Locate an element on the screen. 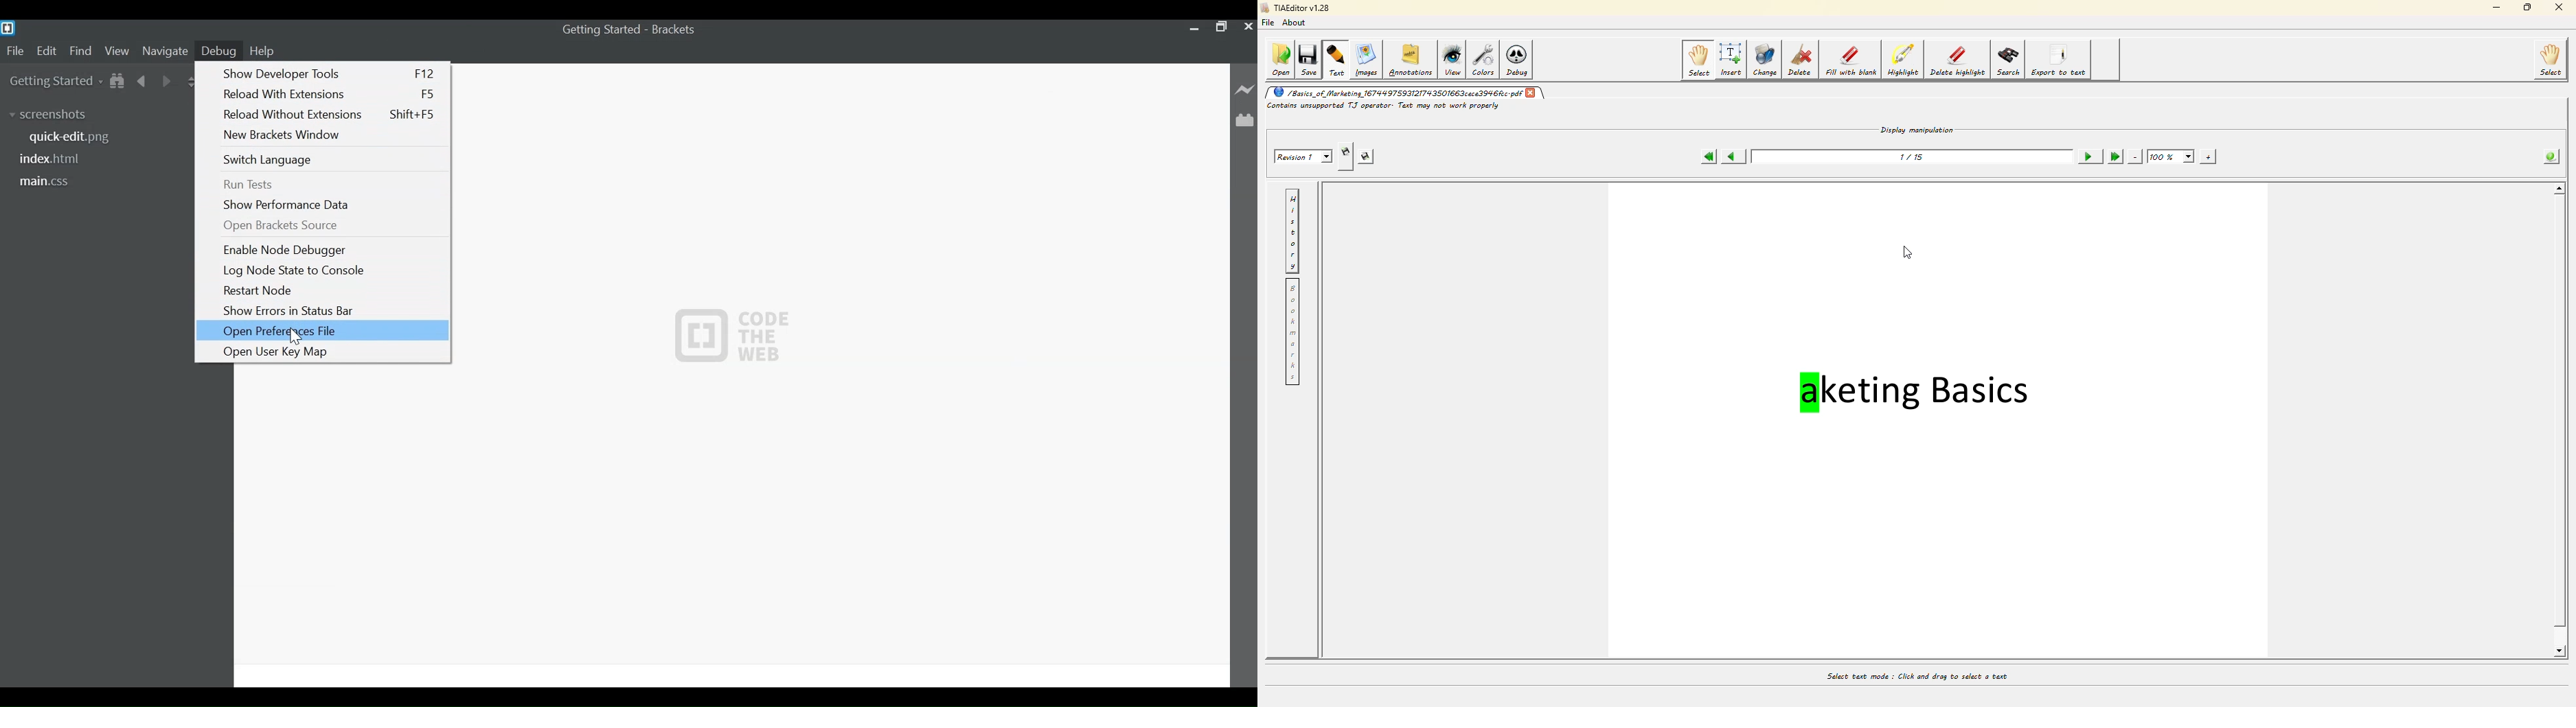 The image size is (2576, 728). View is located at coordinates (117, 50).